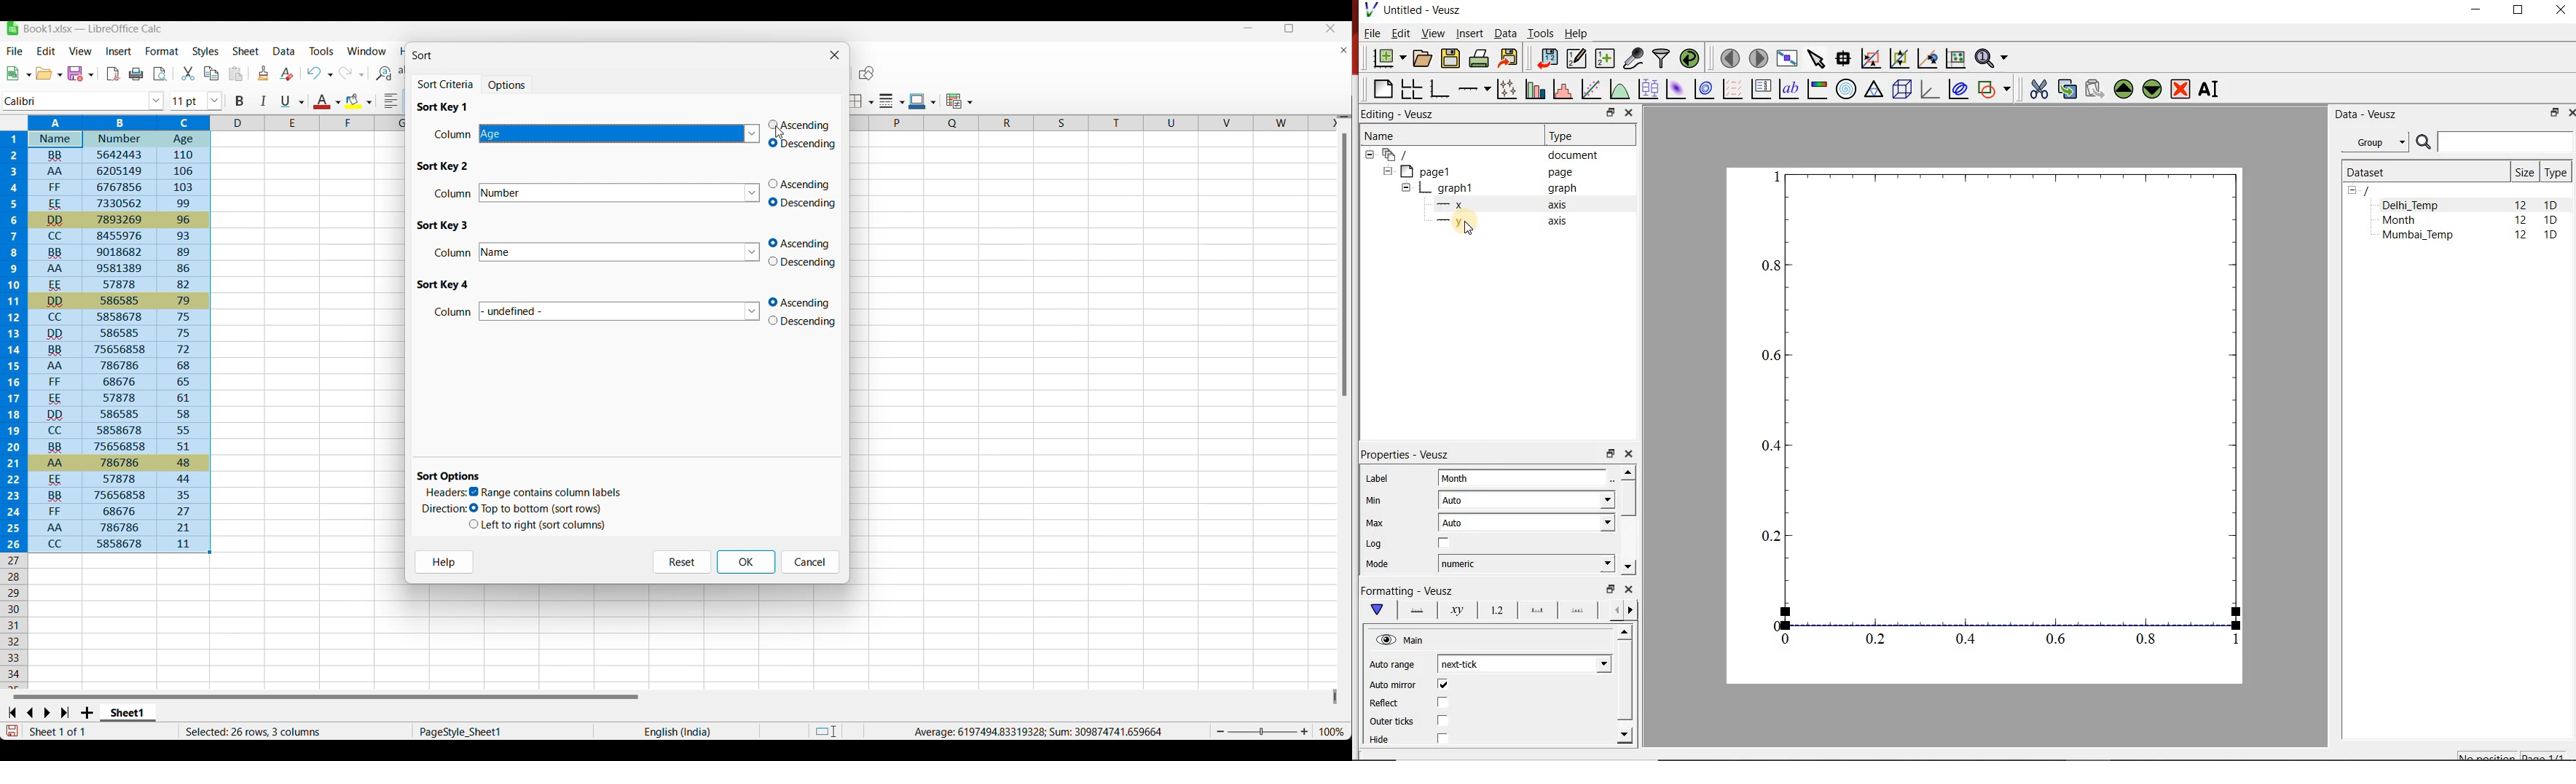 This screenshot has width=2576, height=784. Describe the element at coordinates (803, 263) in the screenshot. I see `descending` at that location.